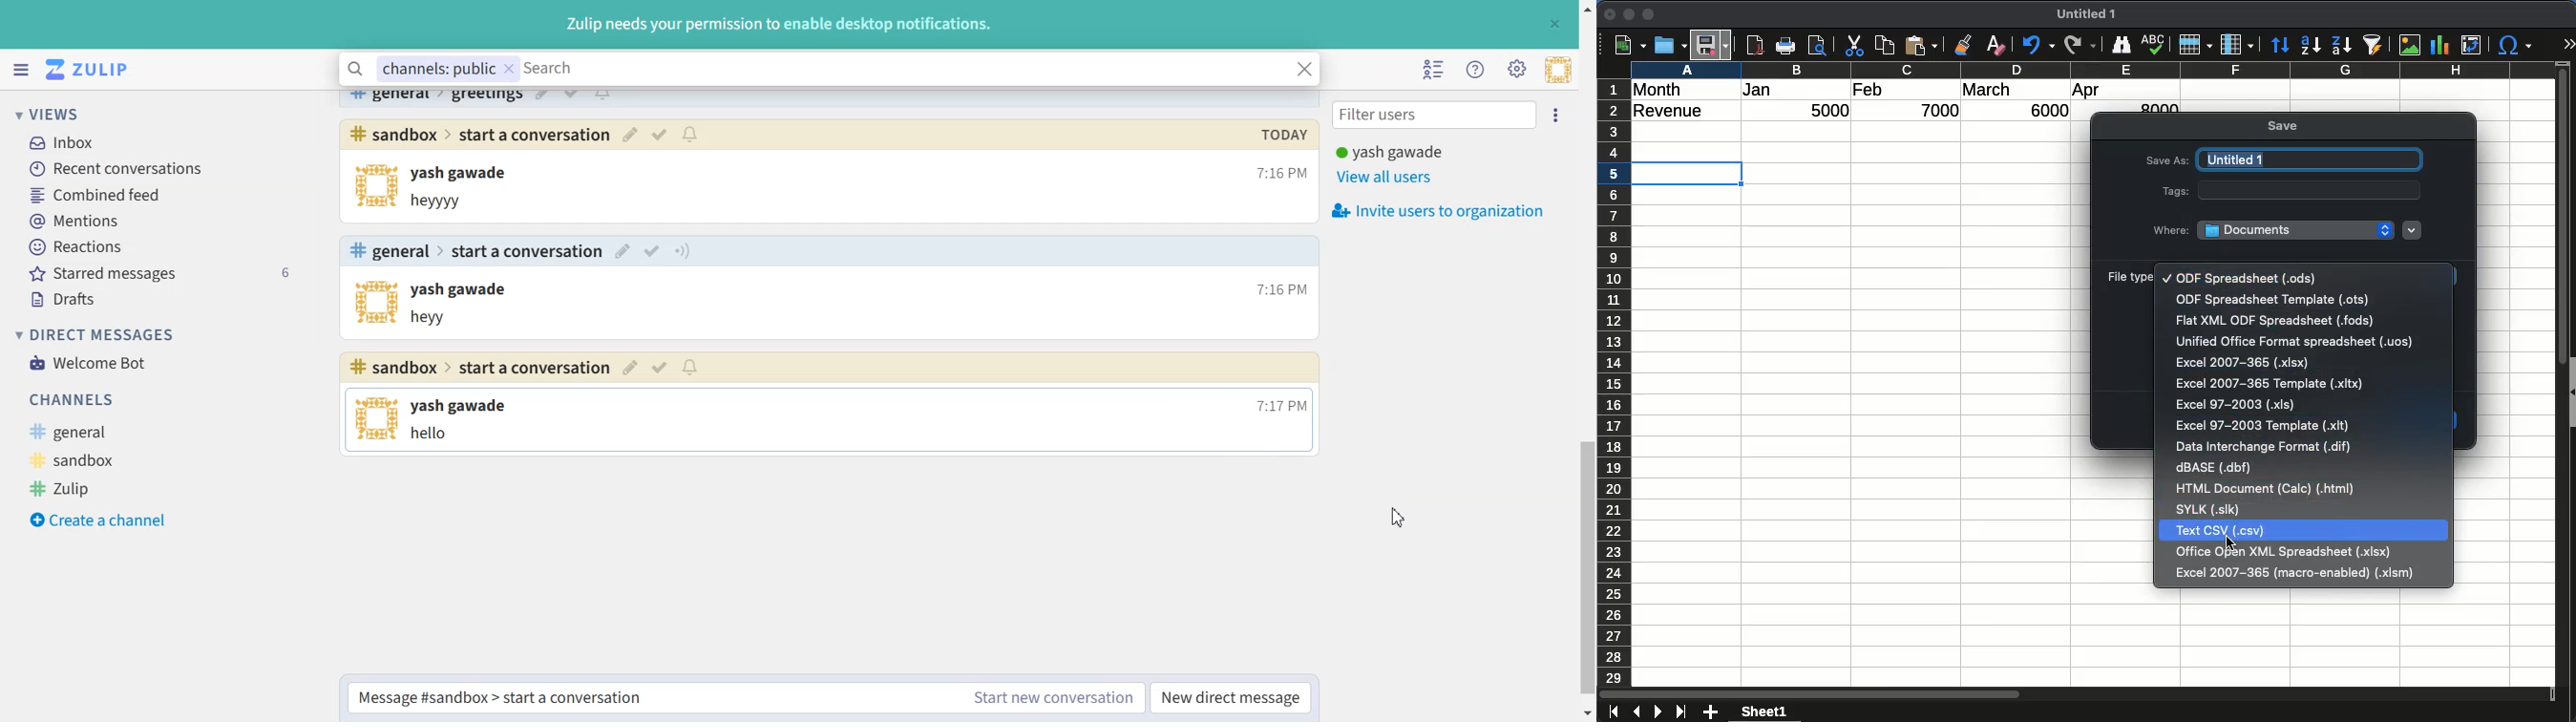  I want to click on Marked as resolved, so click(660, 134).